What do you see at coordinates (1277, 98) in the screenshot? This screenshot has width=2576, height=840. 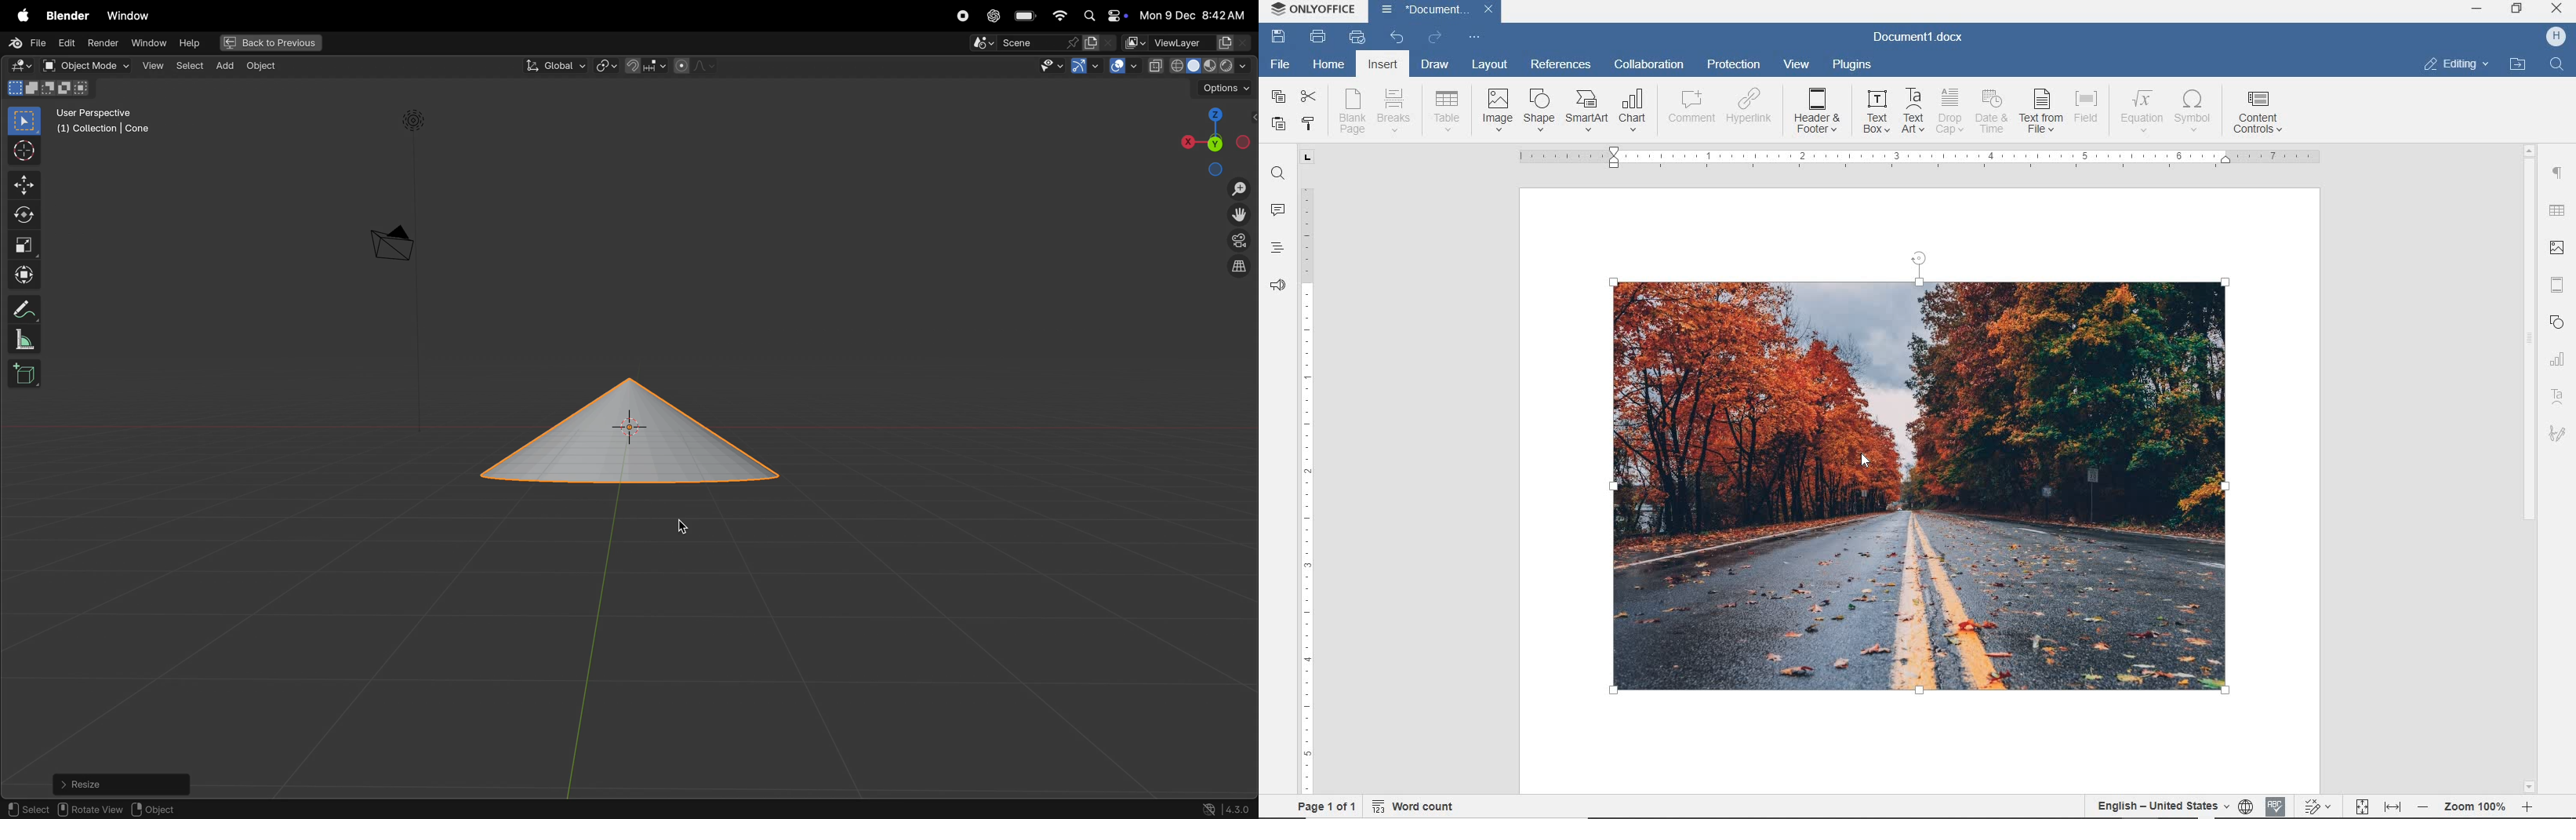 I see `copy` at bounding box center [1277, 98].